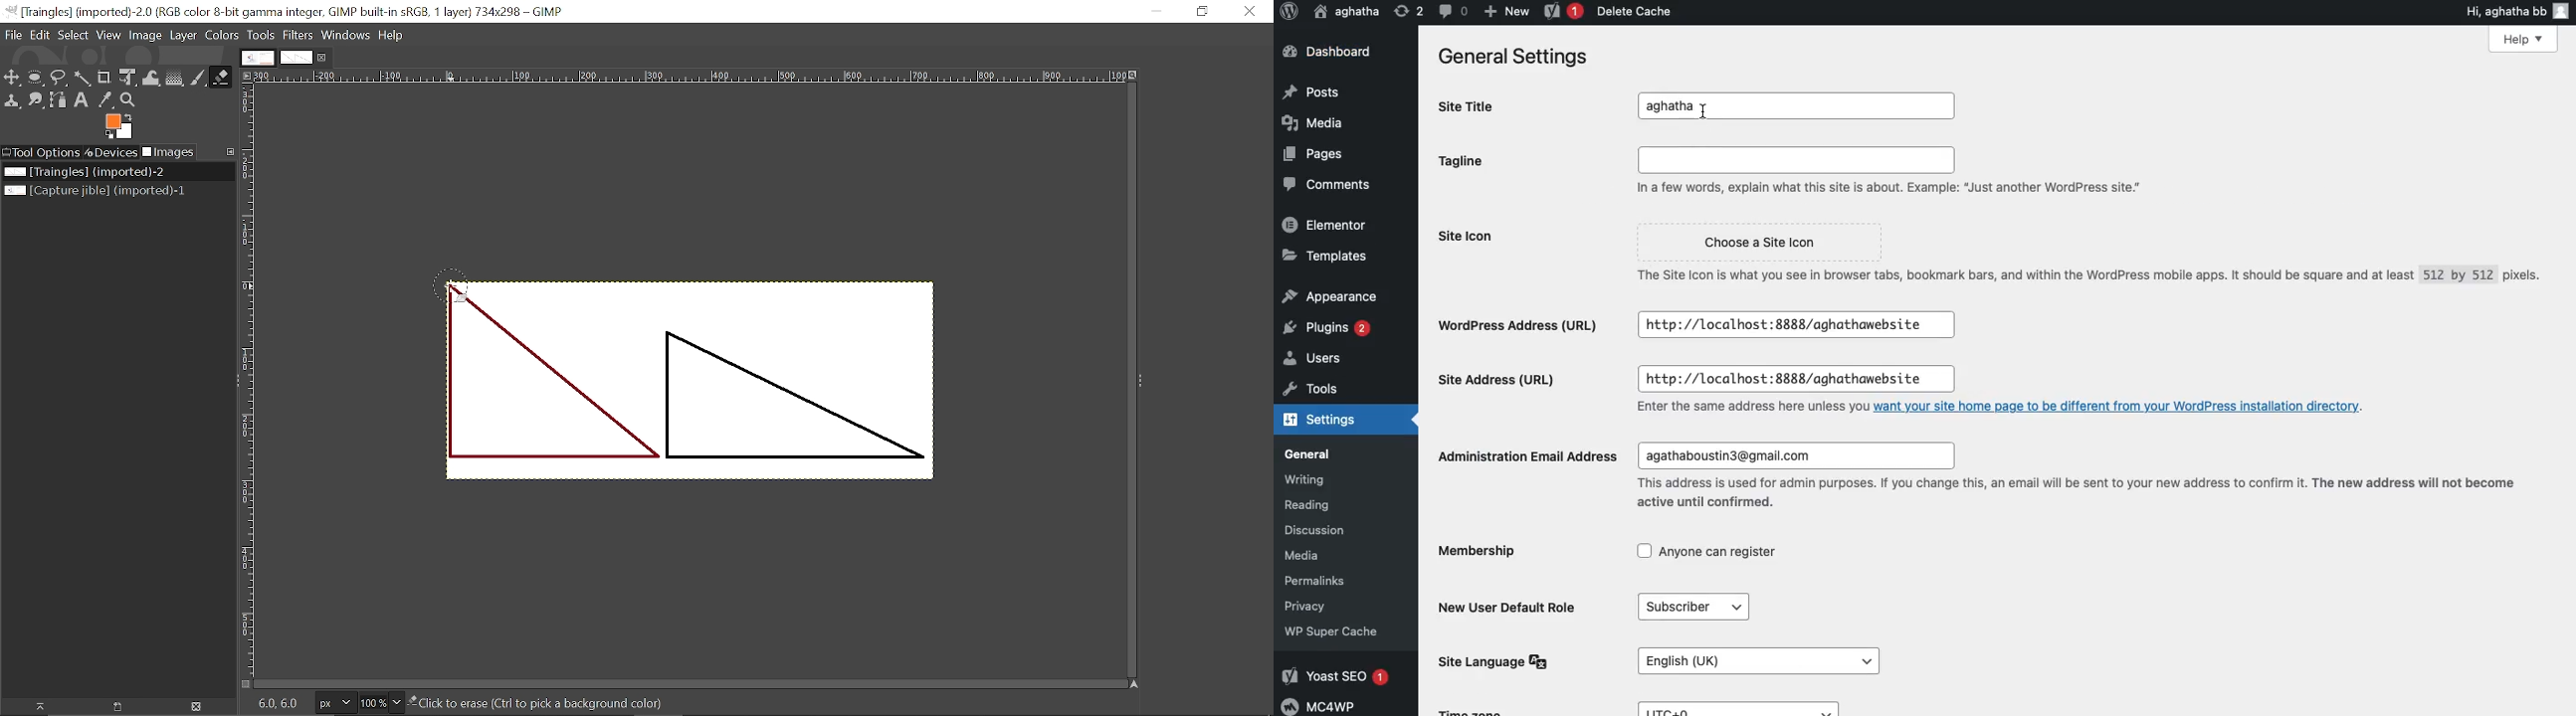  What do you see at coordinates (1251, 13) in the screenshot?
I see `CLose` at bounding box center [1251, 13].